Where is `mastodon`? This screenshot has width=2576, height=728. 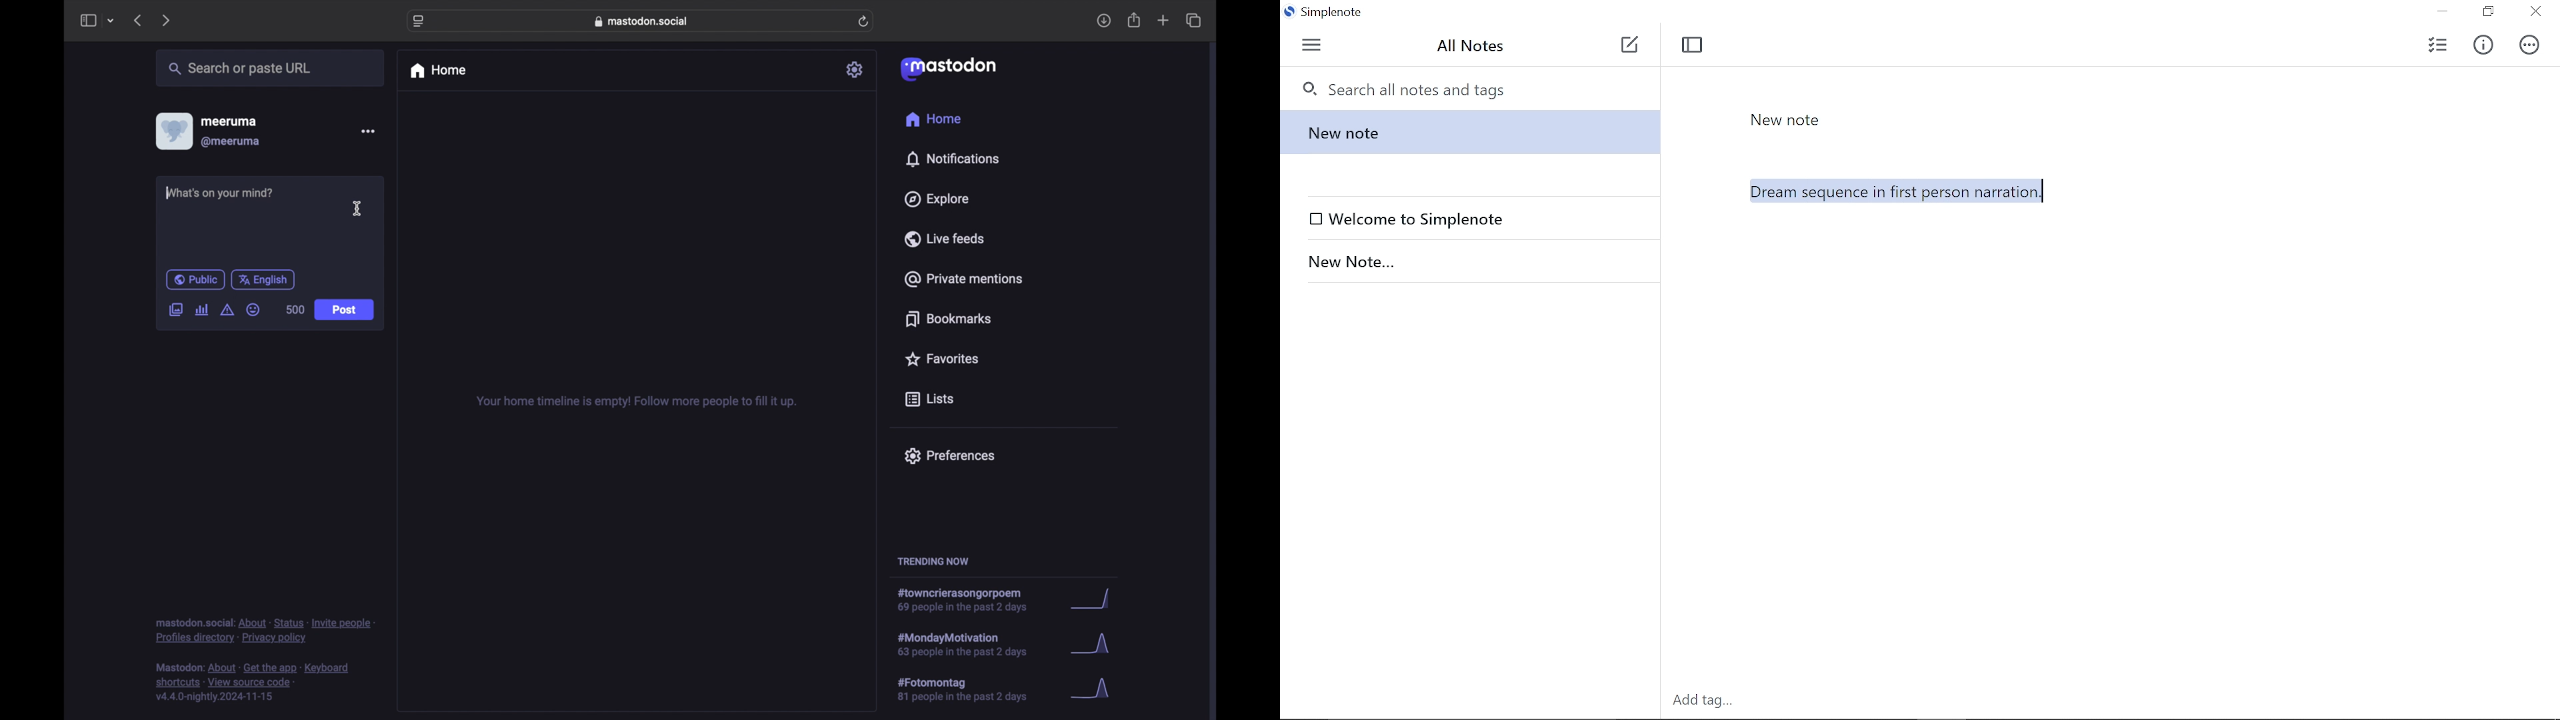 mastodon is located at coordinates (947, 68).